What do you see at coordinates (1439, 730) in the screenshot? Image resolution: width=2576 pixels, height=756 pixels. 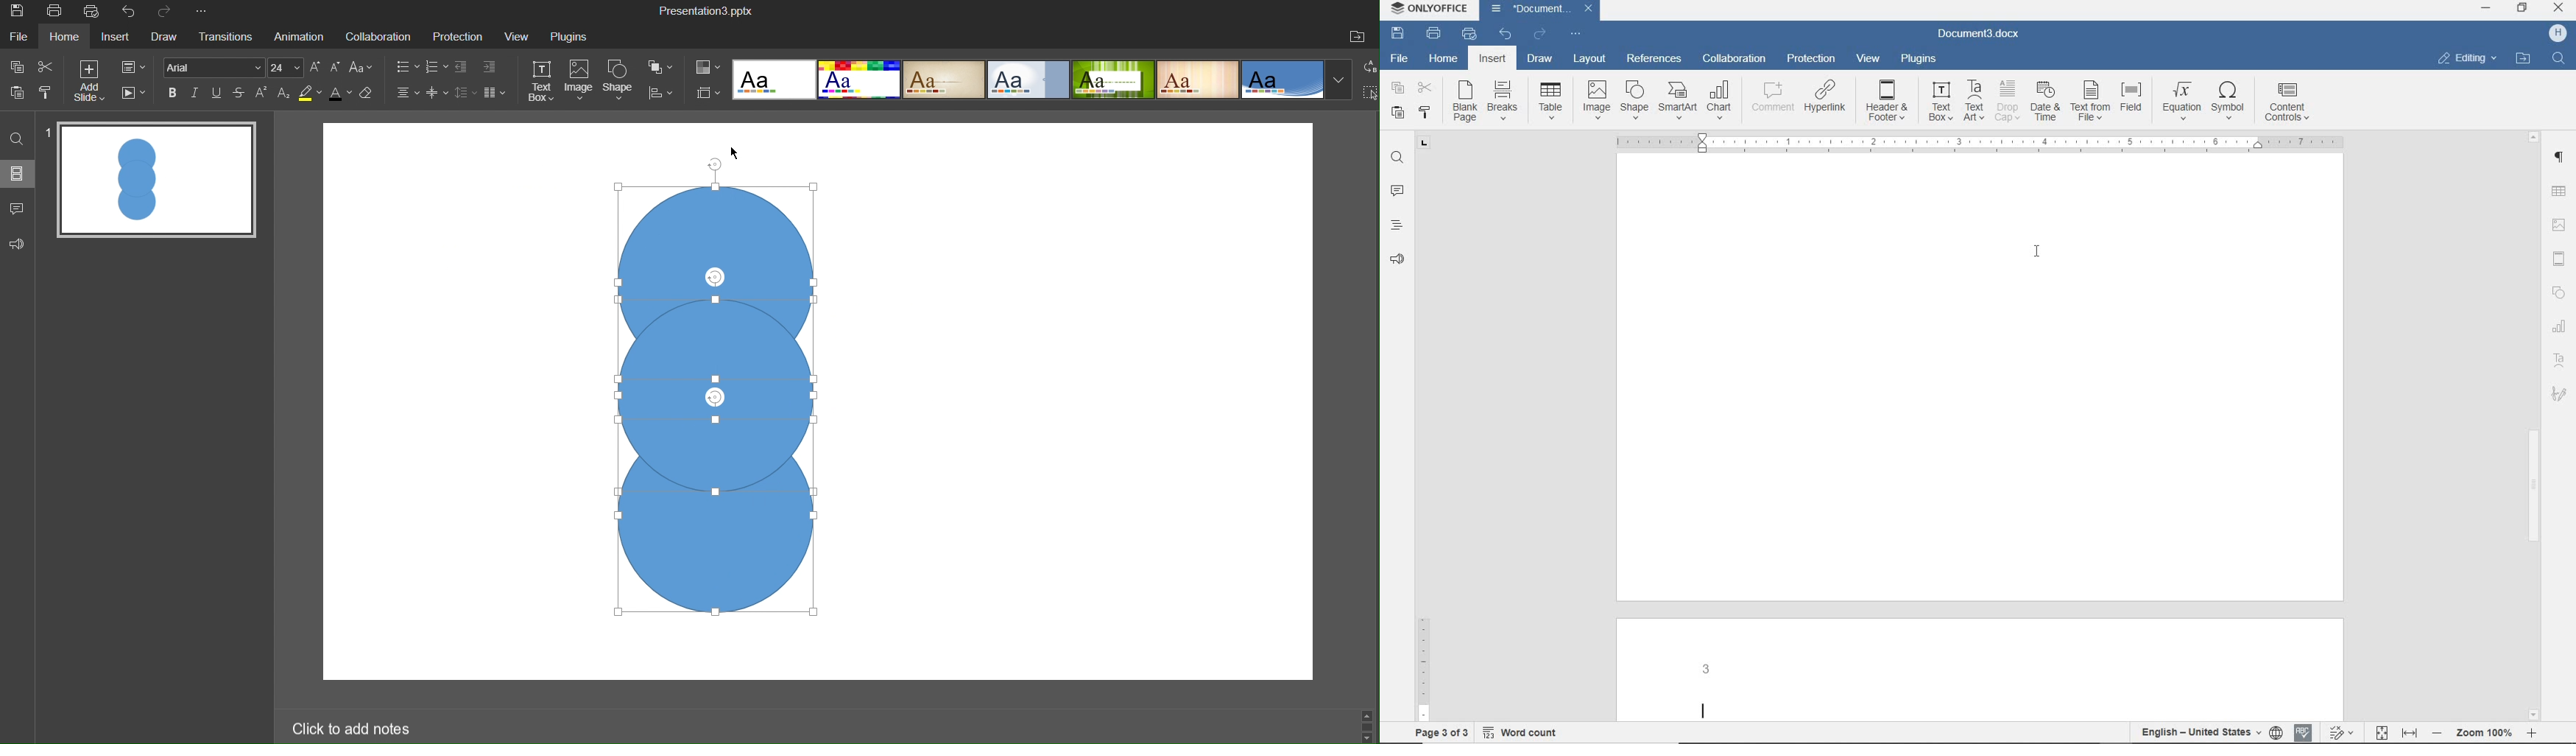 I see `PAGE 3 OF 3` at bounding box center [1439, 730].